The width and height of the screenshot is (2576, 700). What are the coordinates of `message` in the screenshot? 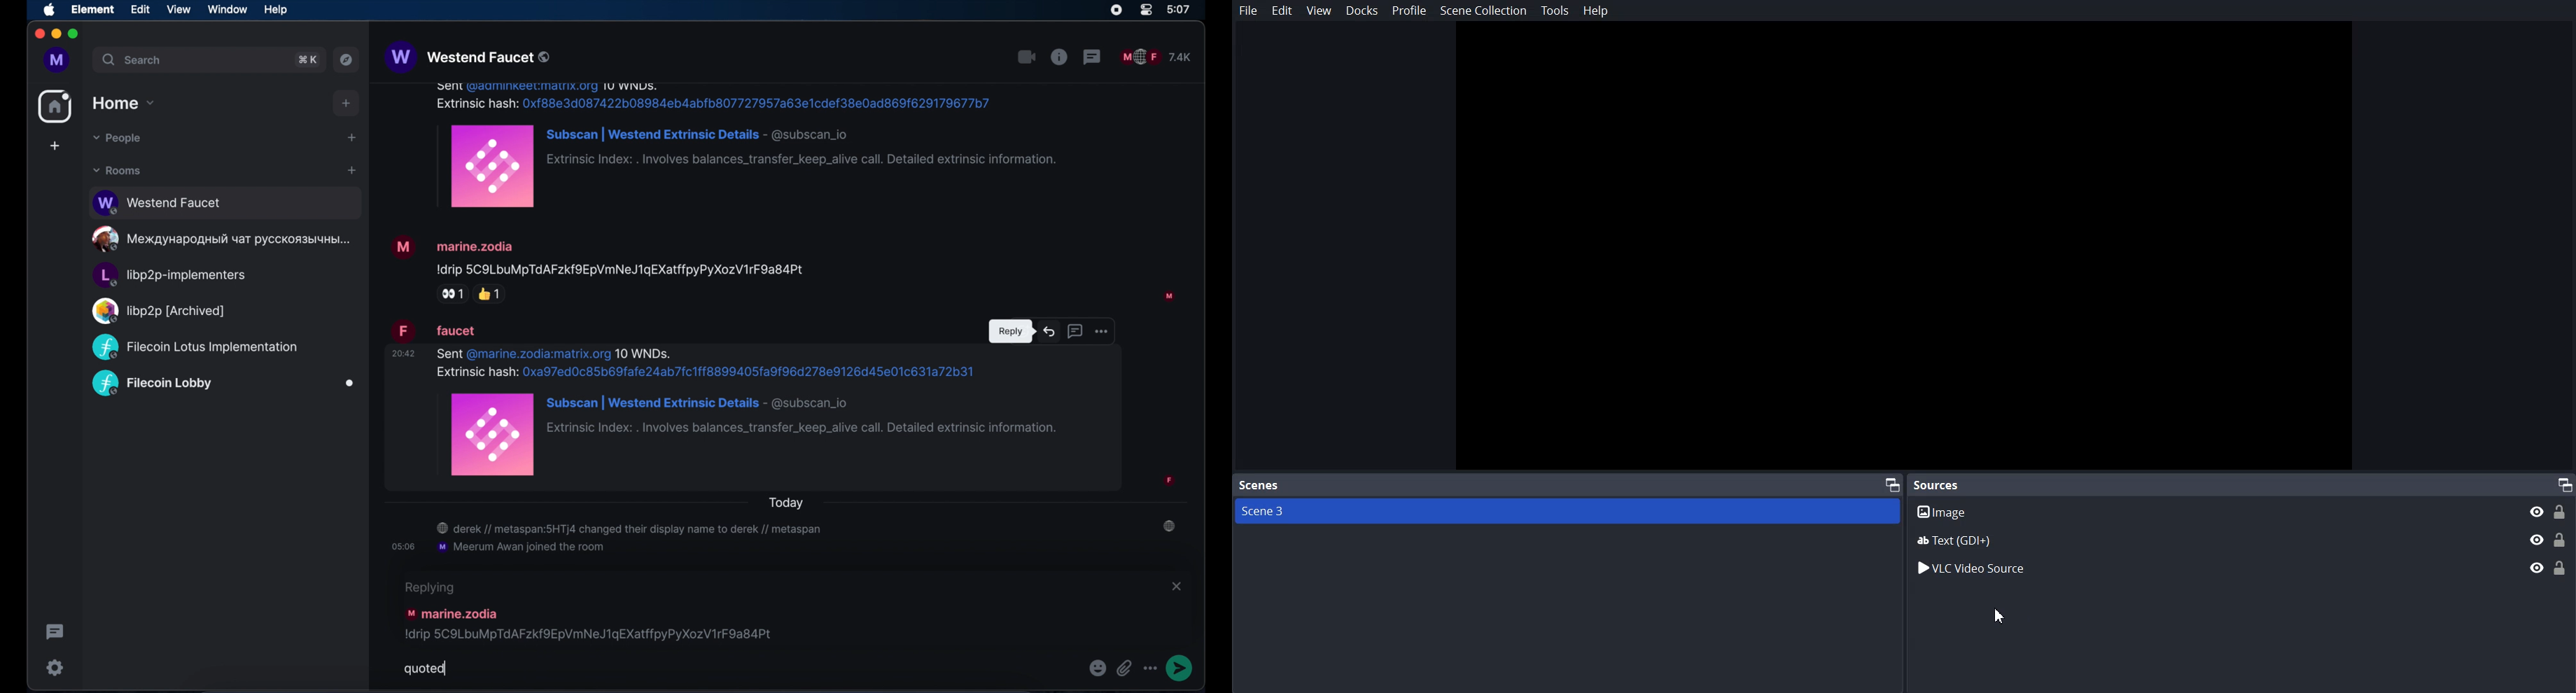 It's located at (666, 148).